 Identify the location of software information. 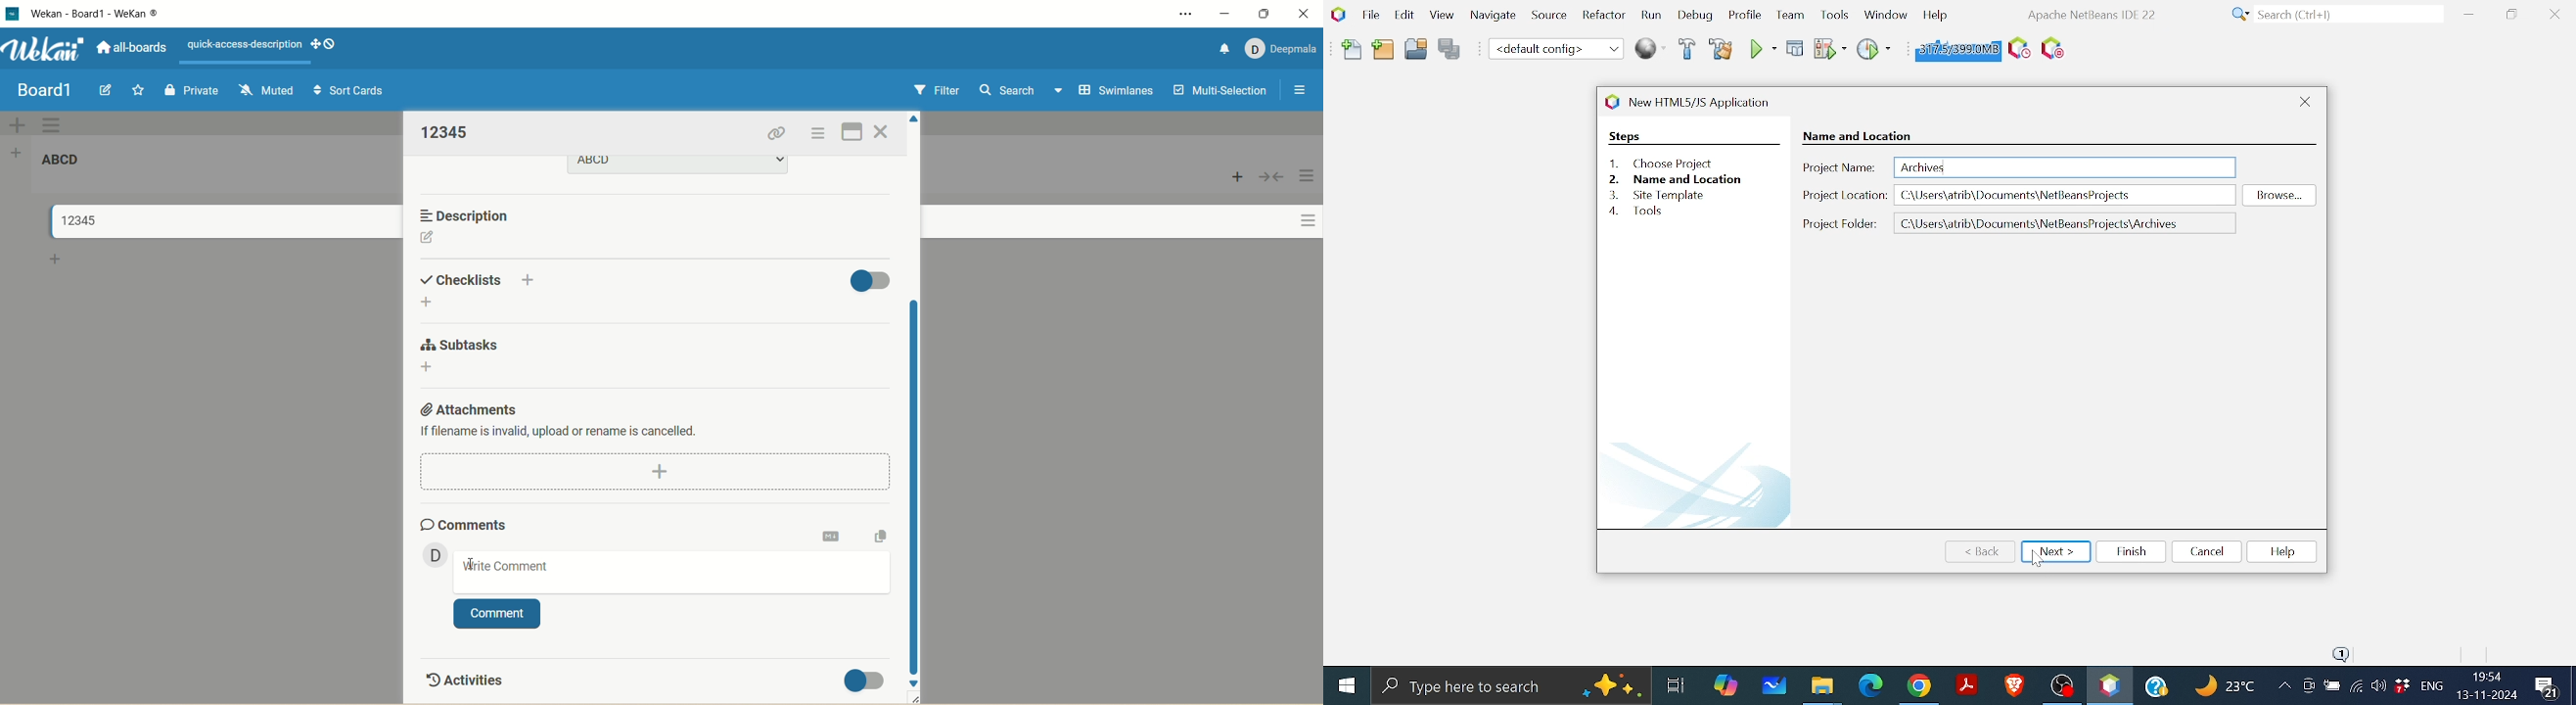
(2090, 14).